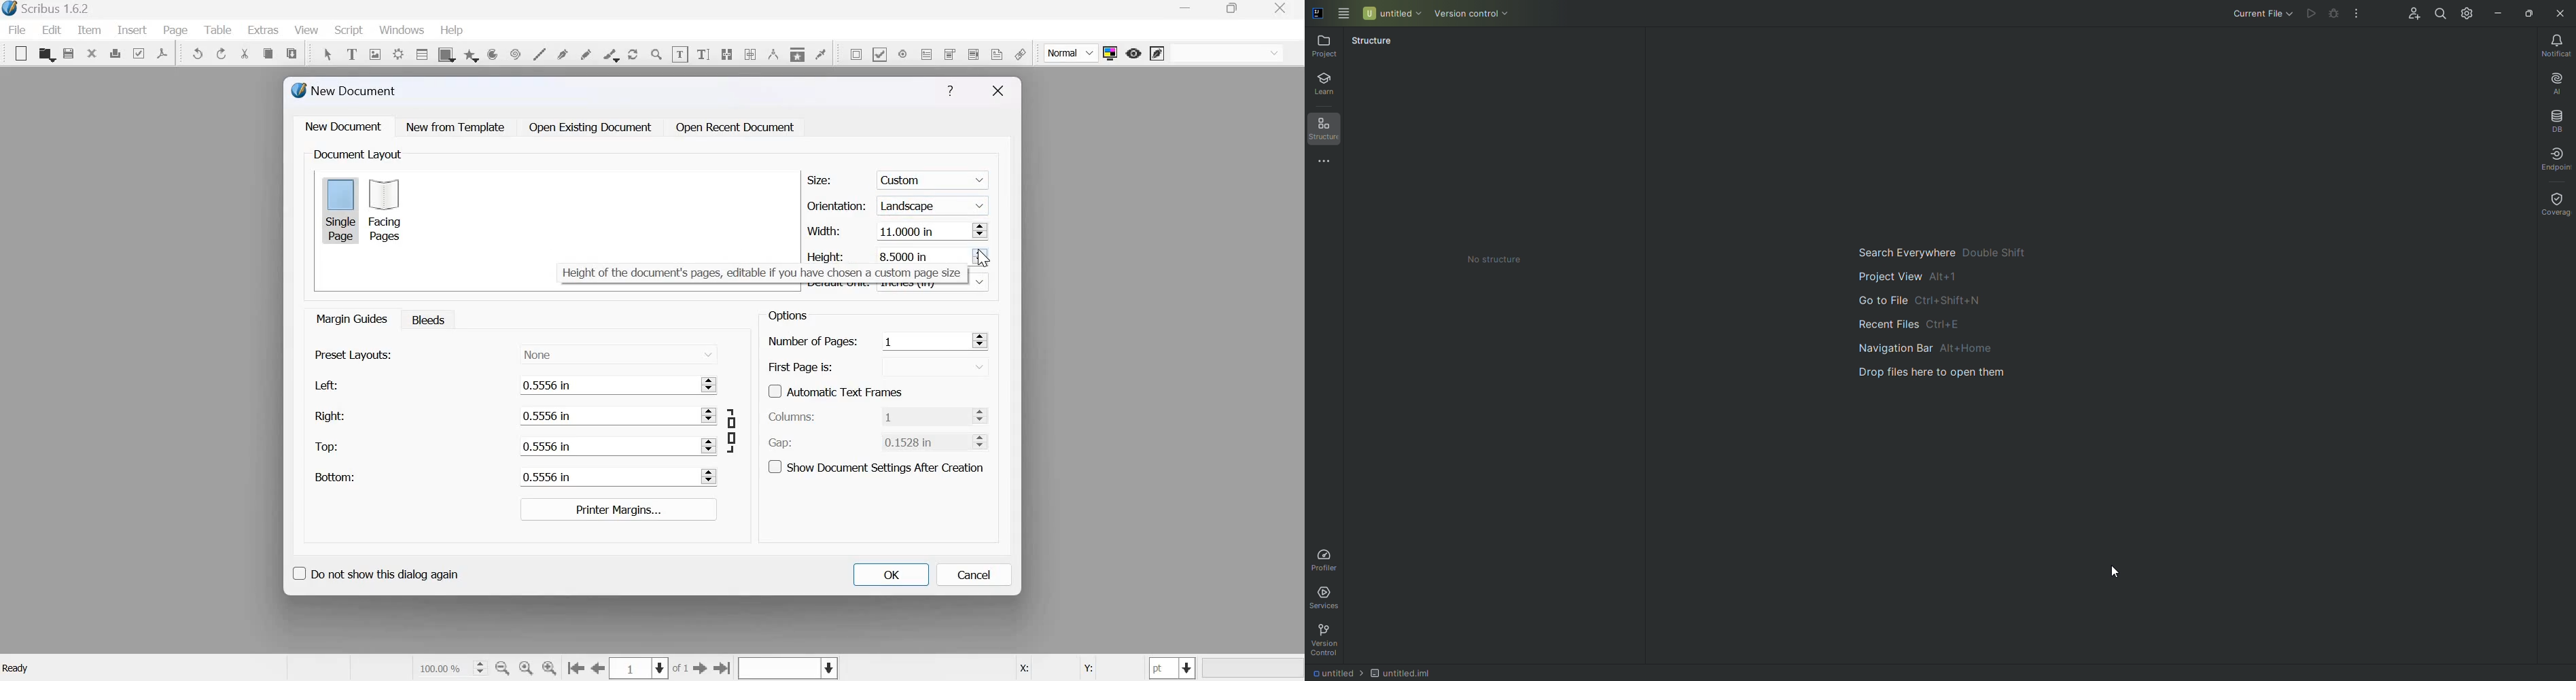 This screenshot has height=700, width=2576. What do you see at coordinates (198, 54) in the screenshot?
I see `Undo` at bounding box center [198, 54].